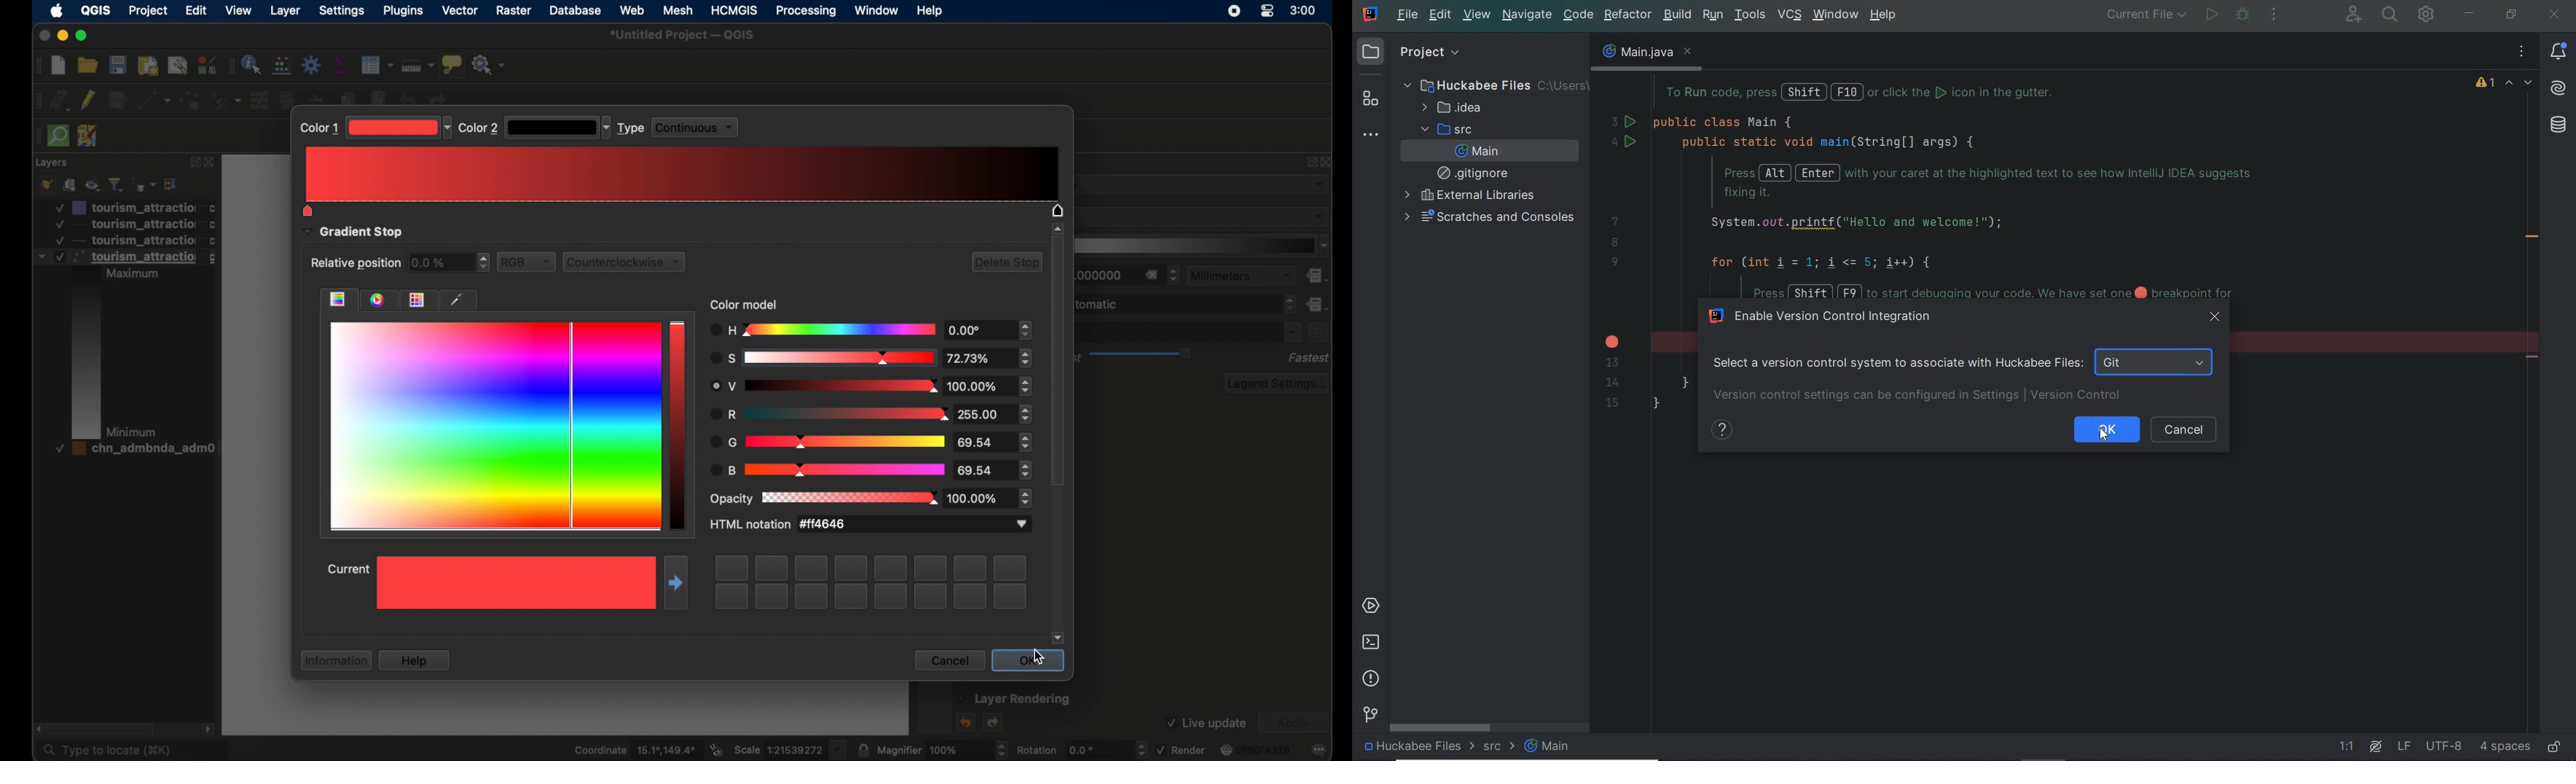 The width and height of the screenshot is (2576, 784). What do you see at coordinates (118, 100) in the screenshot?
I see `save edits` at bounding box center [118, 100].